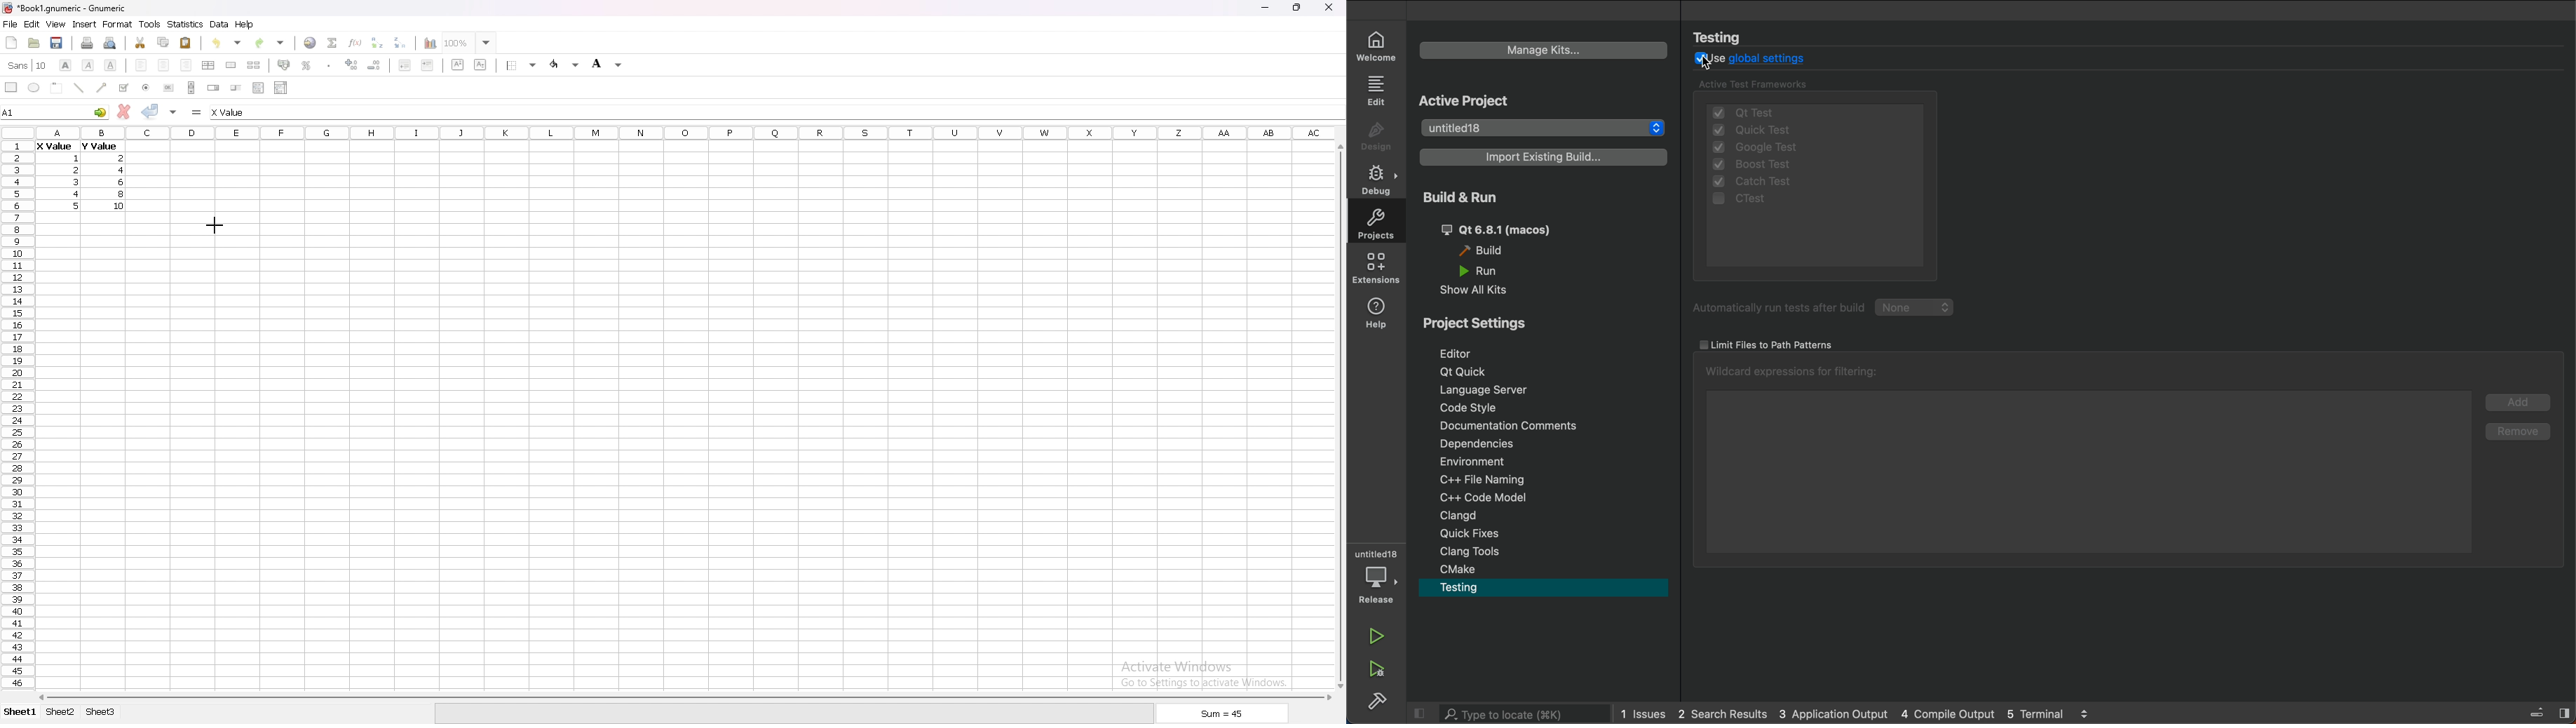  I want to click on limit tests, so click(1767, 344).